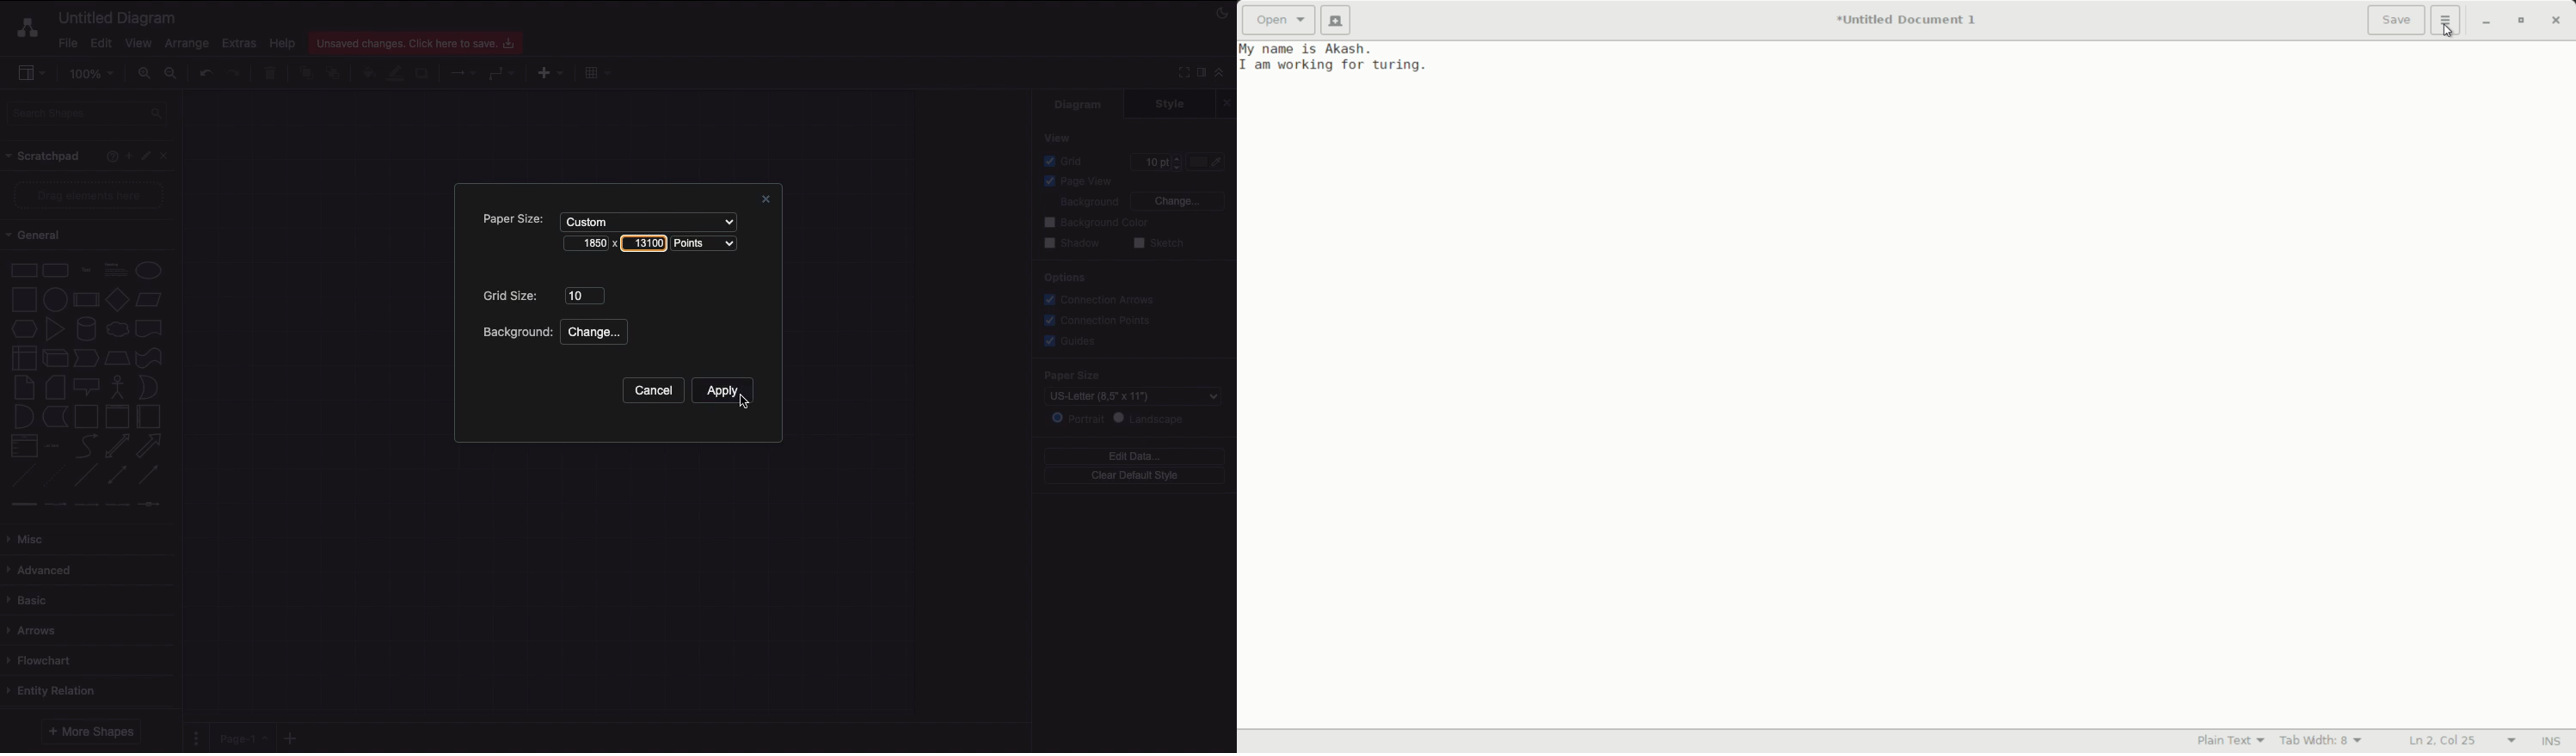  Describe the element at coordinates (55, 328) in the screenshot. I see `Triangle` at that location.